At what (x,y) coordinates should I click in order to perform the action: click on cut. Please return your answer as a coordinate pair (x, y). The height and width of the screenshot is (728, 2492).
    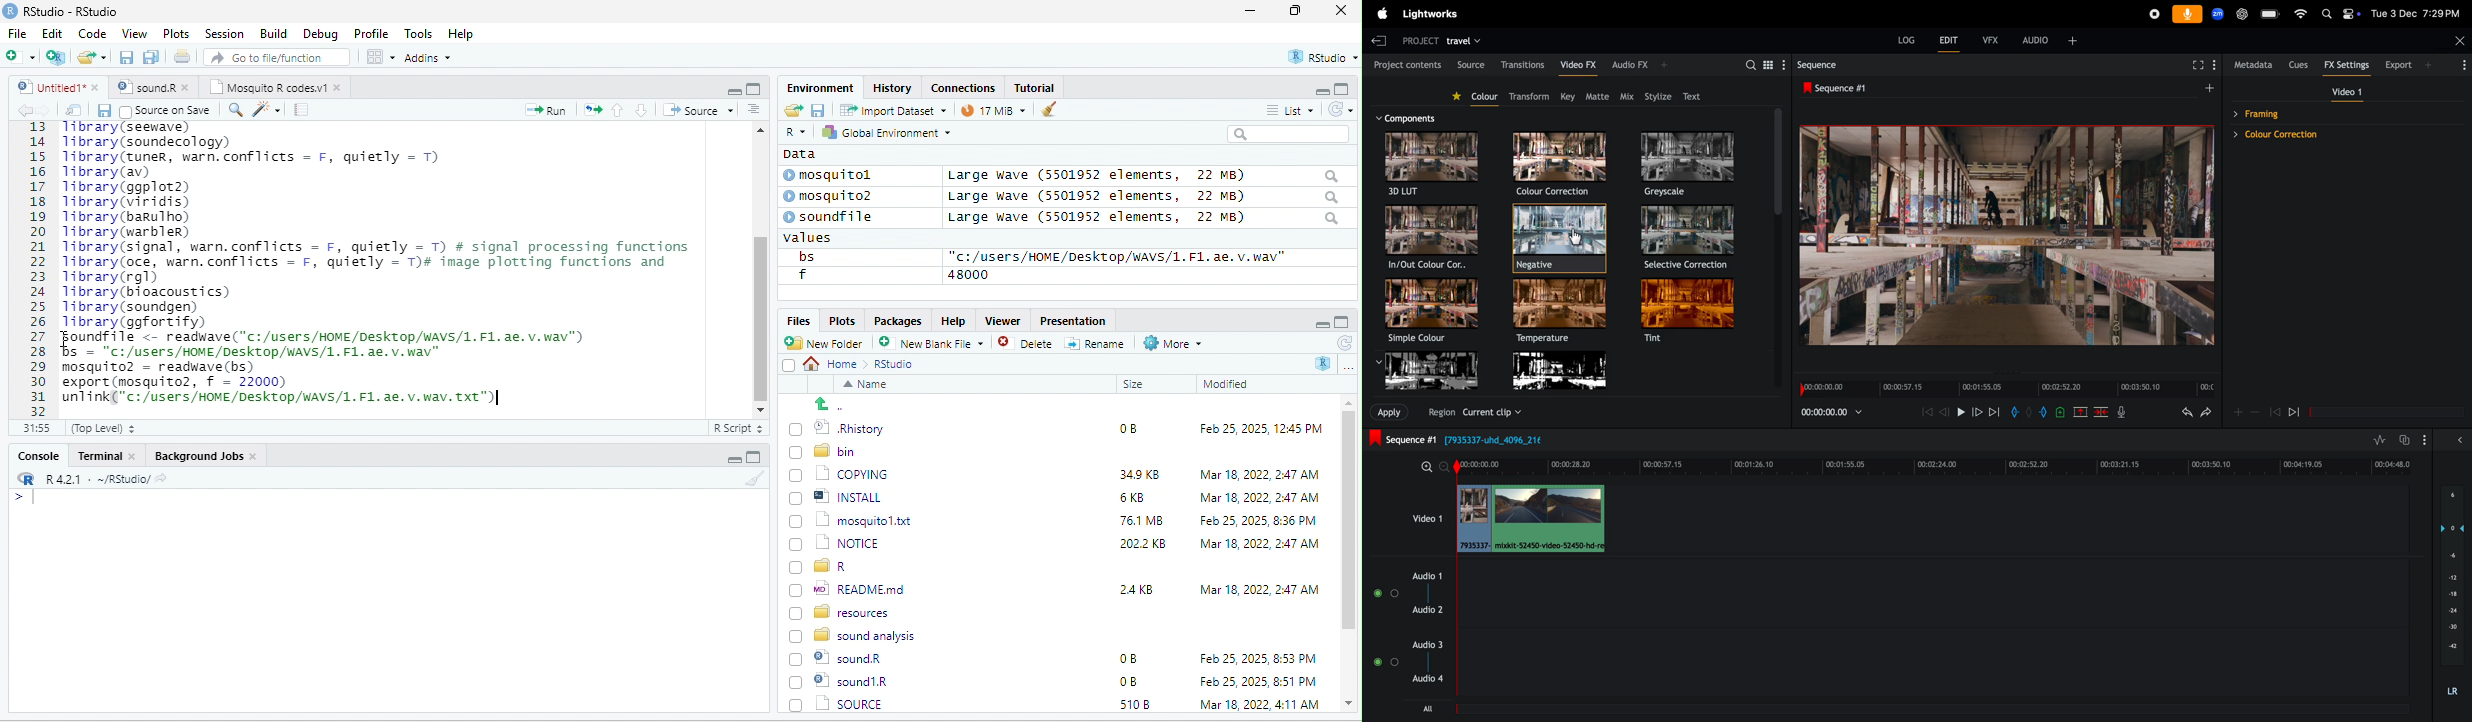
    Looking at the image, I should click on (2078, 412).